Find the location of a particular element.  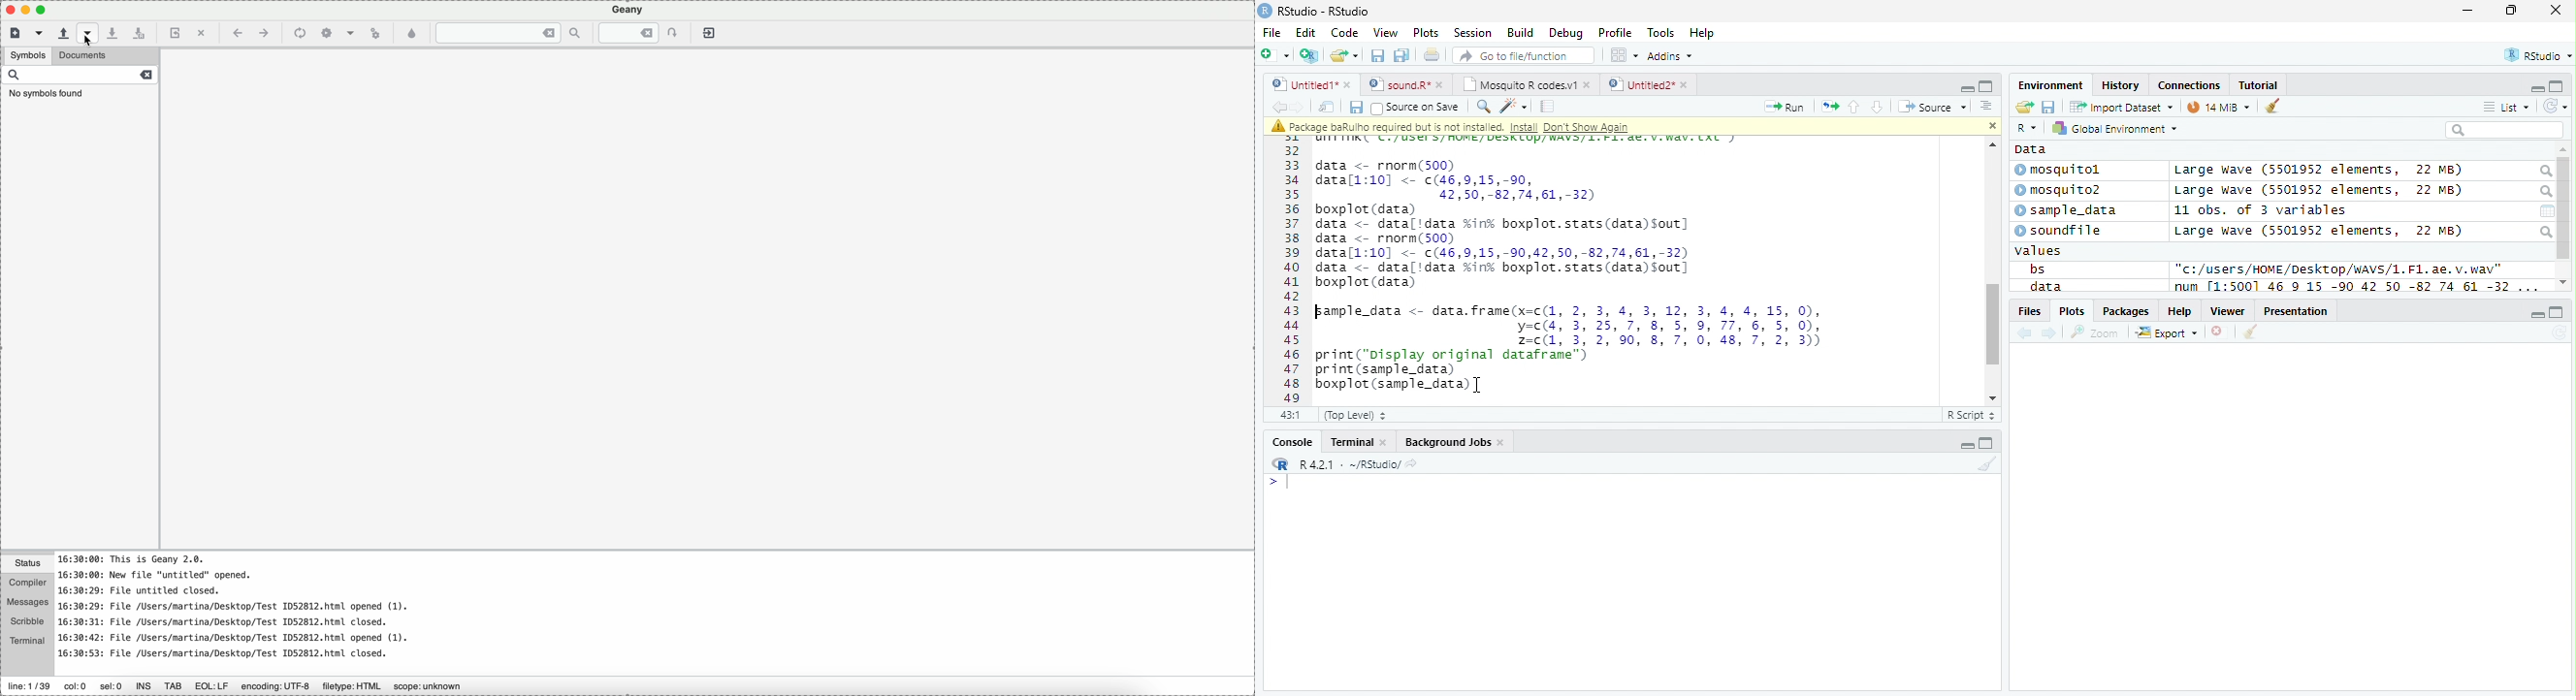

clear workspace is located at coordinates (1985, 464).